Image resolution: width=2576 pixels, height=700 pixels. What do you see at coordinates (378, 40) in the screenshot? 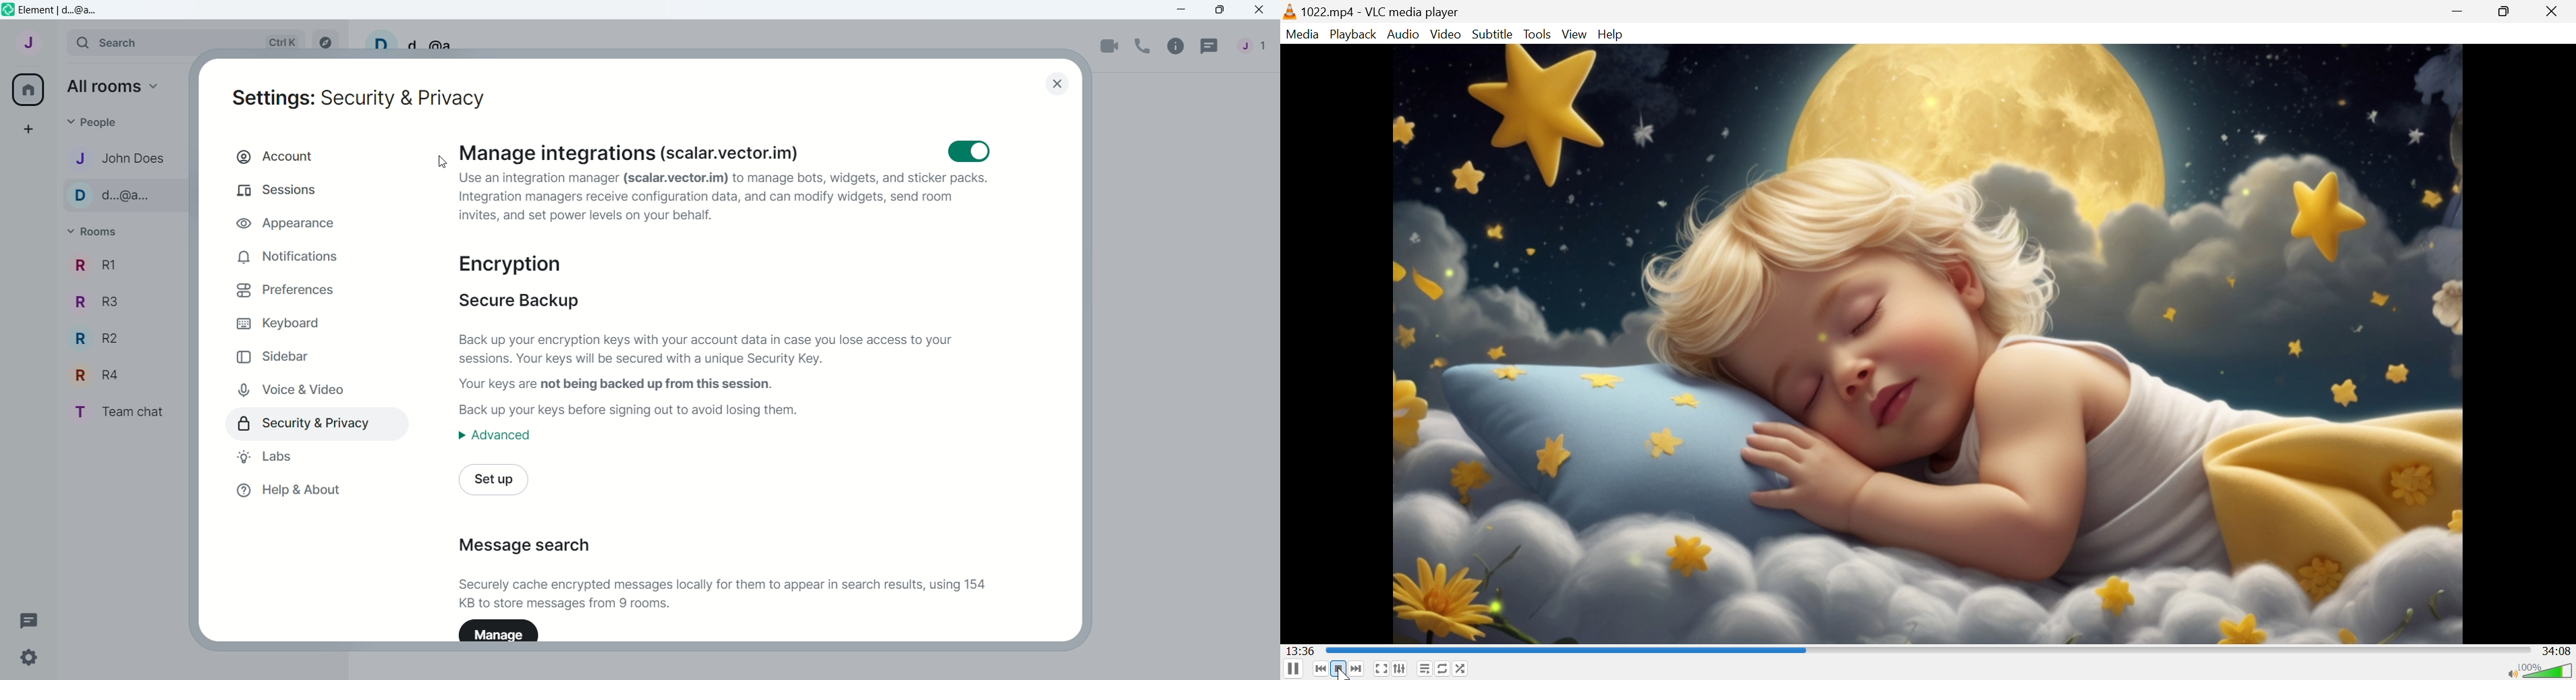
I see `D` at bounding box center [378, 40].